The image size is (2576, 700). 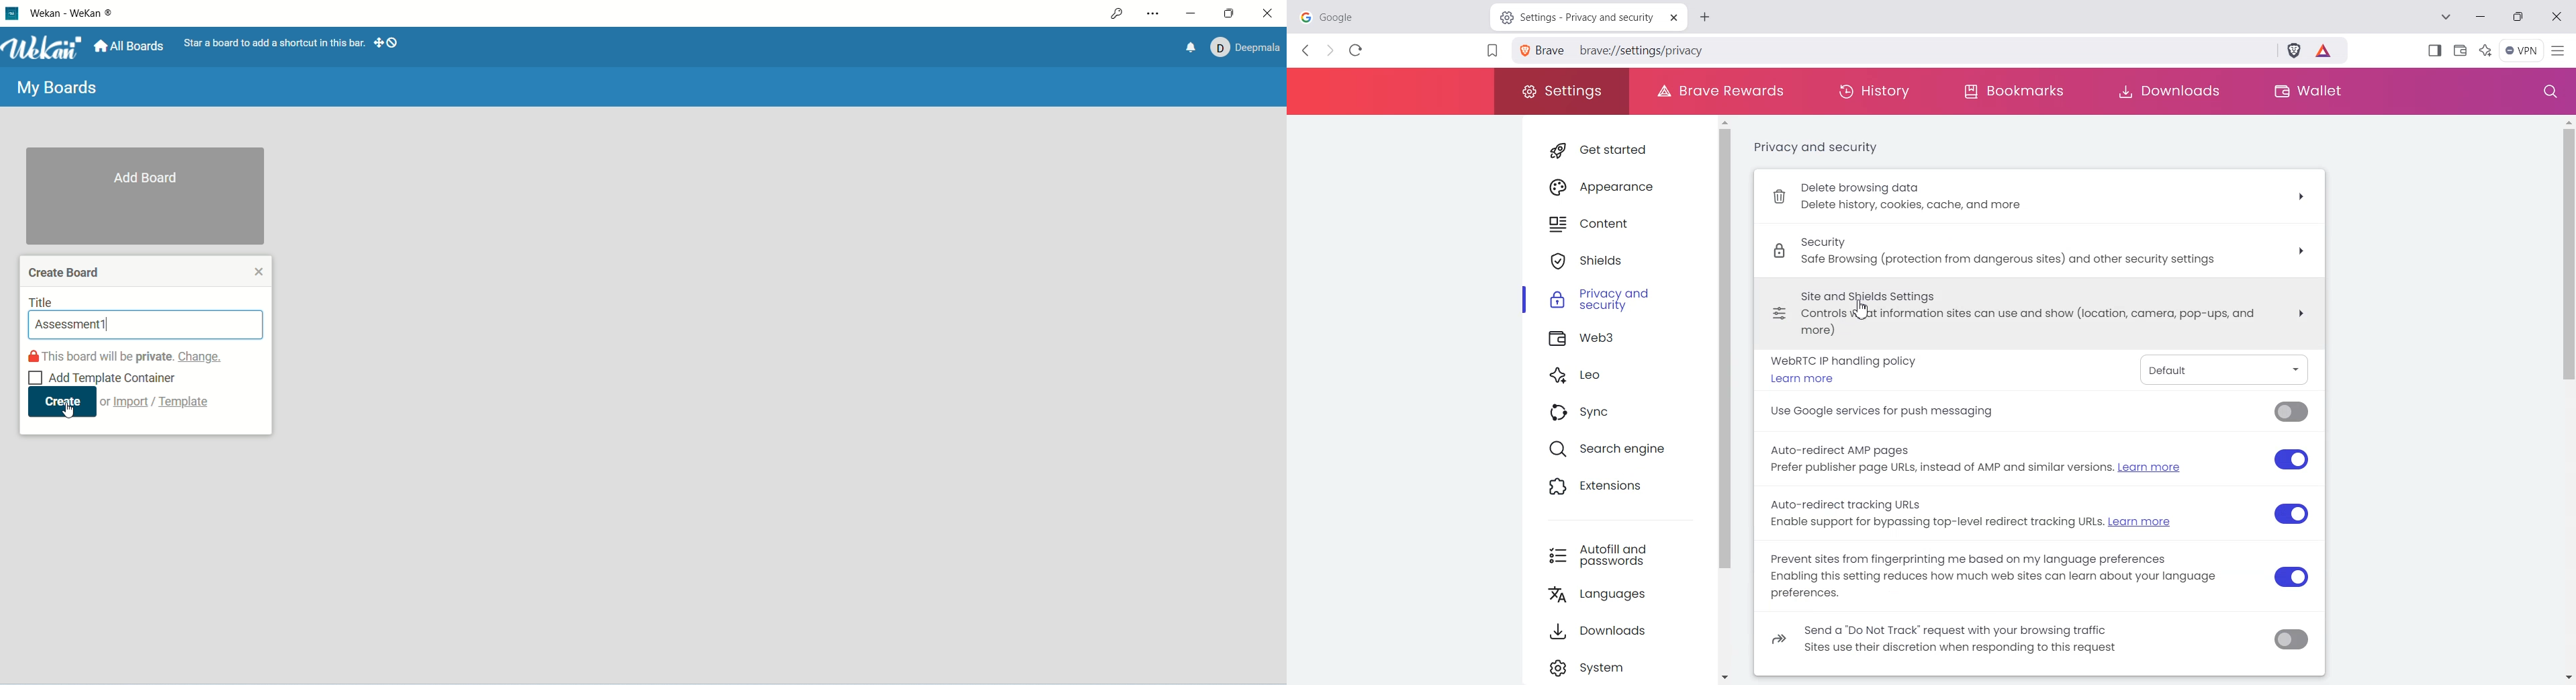 What do you see at coordinates (42, 48) in the screenshot?
I see `Wekan logo` at bounding box center [42, 48].